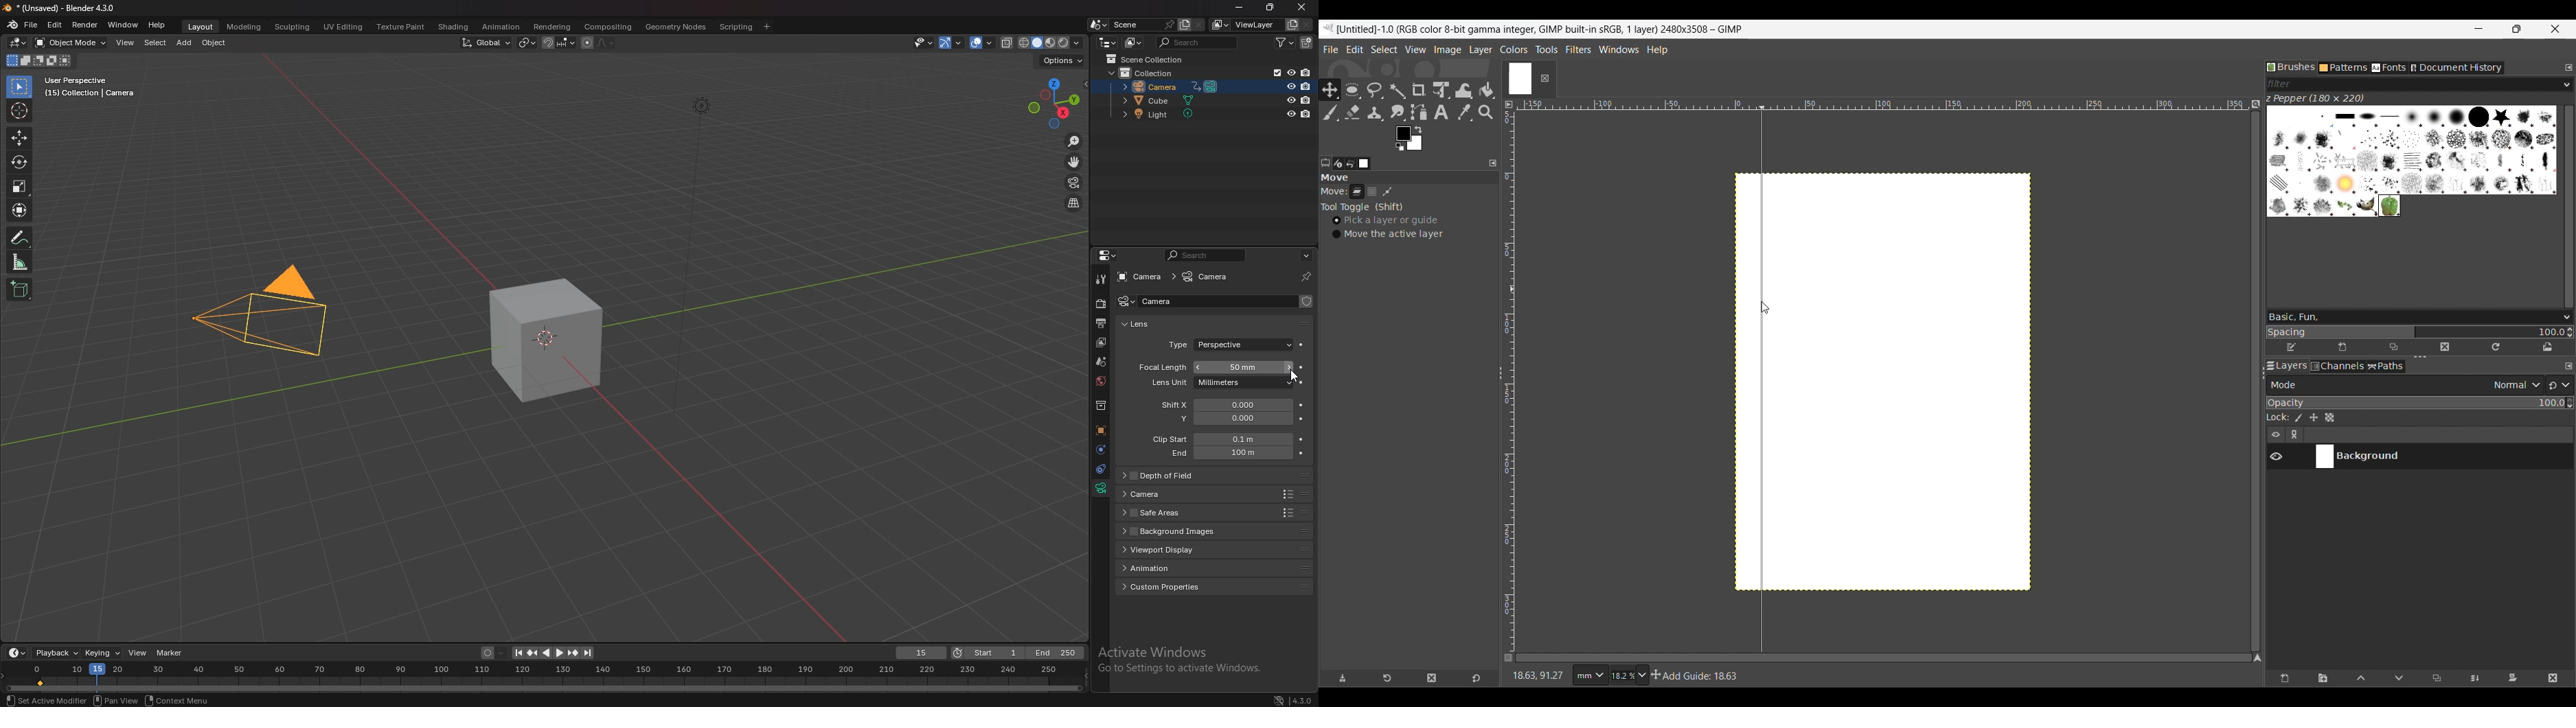 This screenshot has height=728, width=2576. I want to click on camera, so click(1140, 277).